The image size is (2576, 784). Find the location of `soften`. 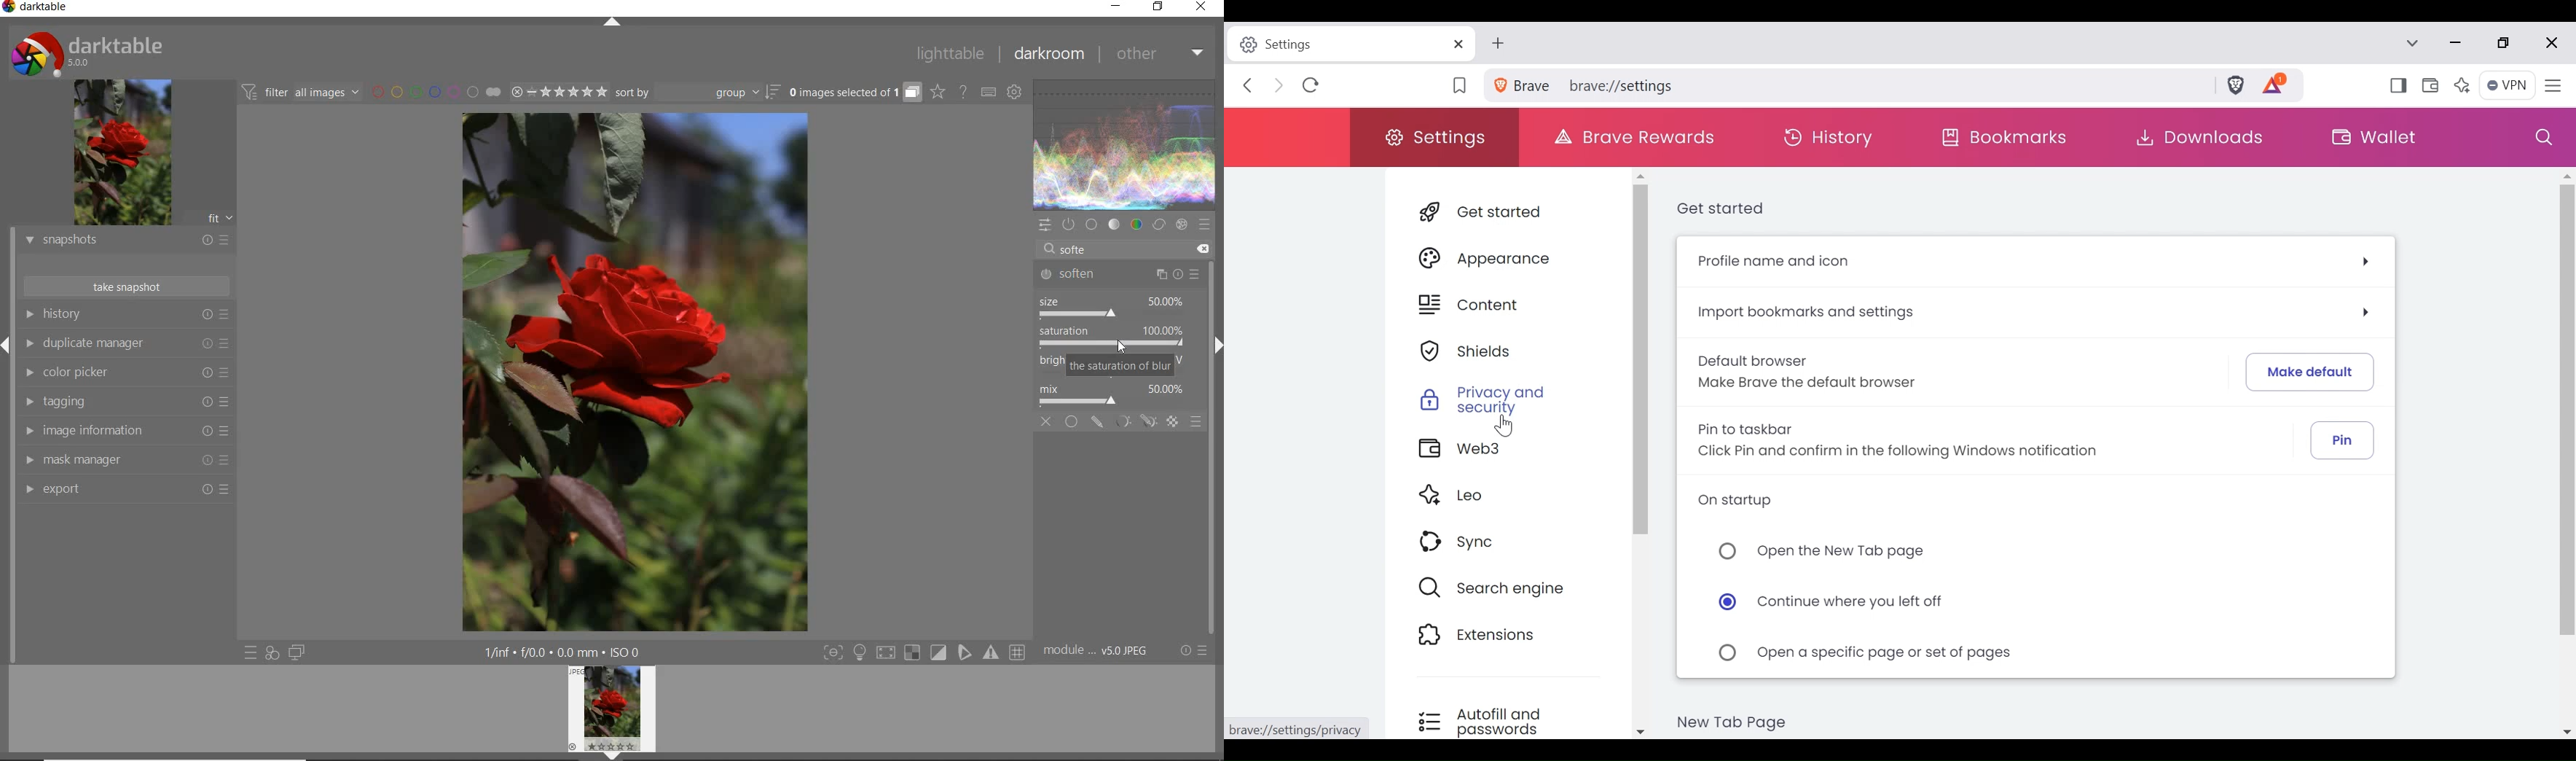

soften is located at coordinates (1122, 273).